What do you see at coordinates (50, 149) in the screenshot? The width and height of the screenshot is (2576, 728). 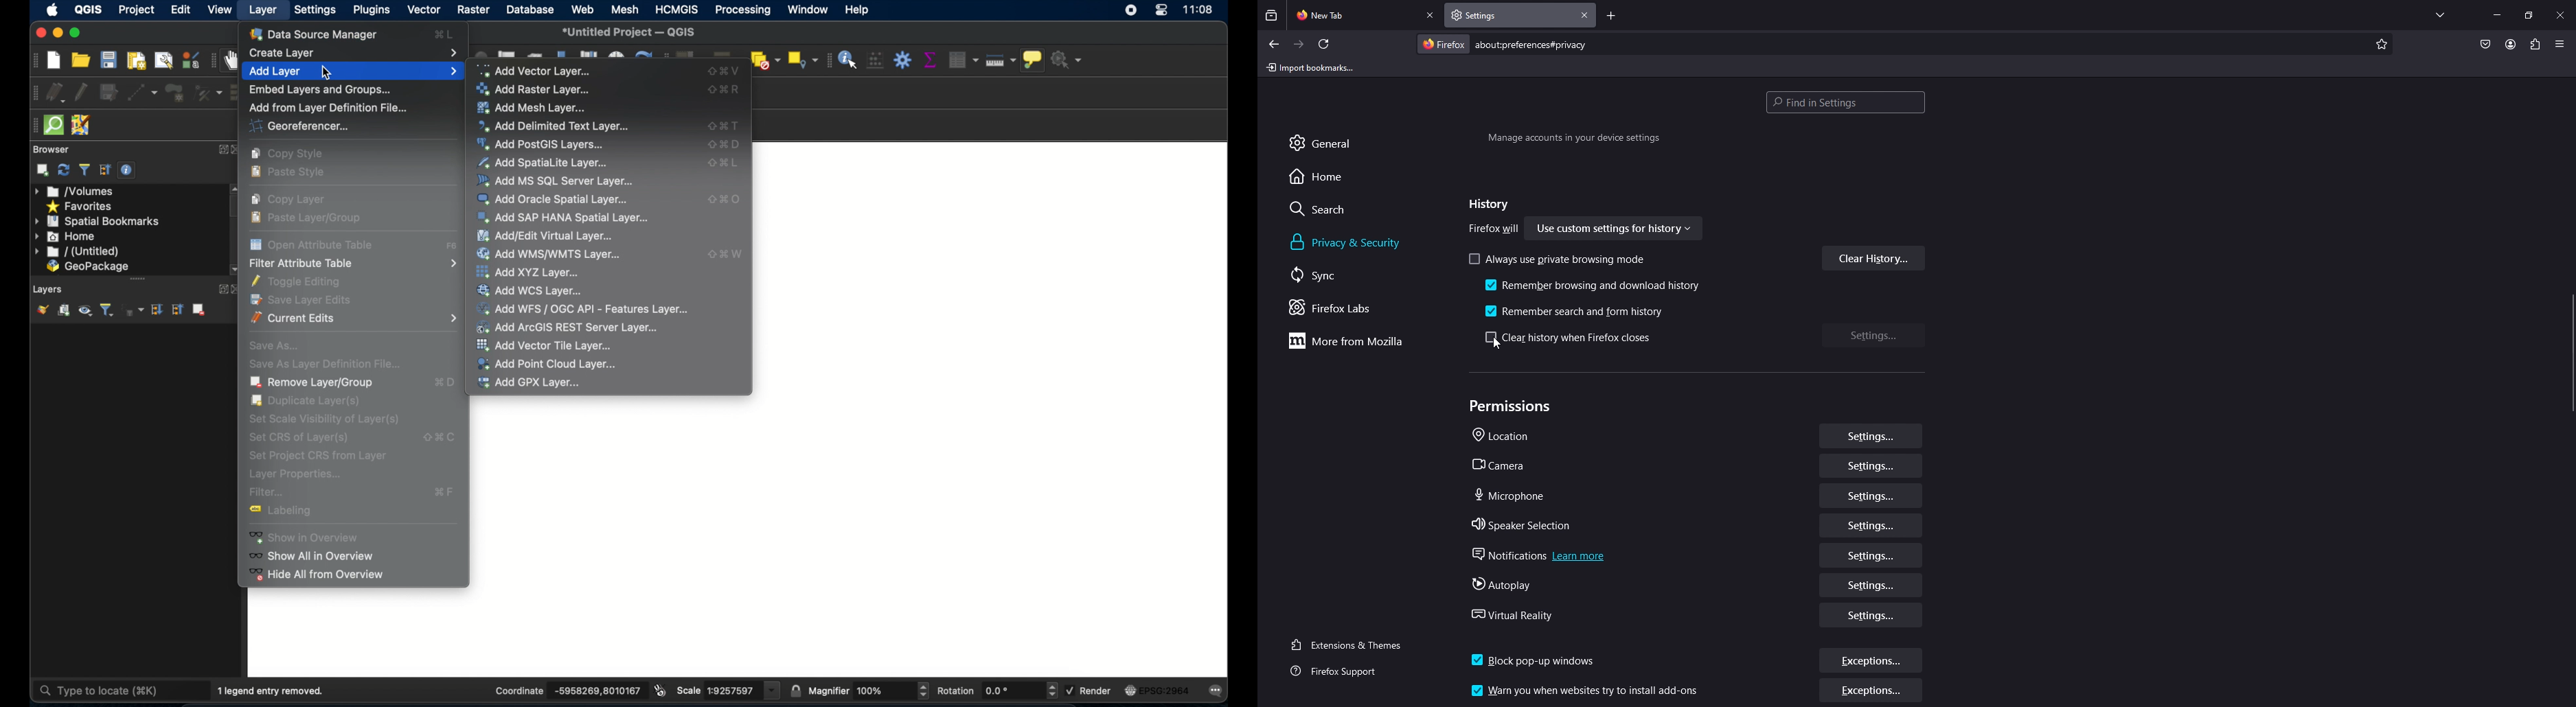 I see `browser` at bounding box center [50, 149].